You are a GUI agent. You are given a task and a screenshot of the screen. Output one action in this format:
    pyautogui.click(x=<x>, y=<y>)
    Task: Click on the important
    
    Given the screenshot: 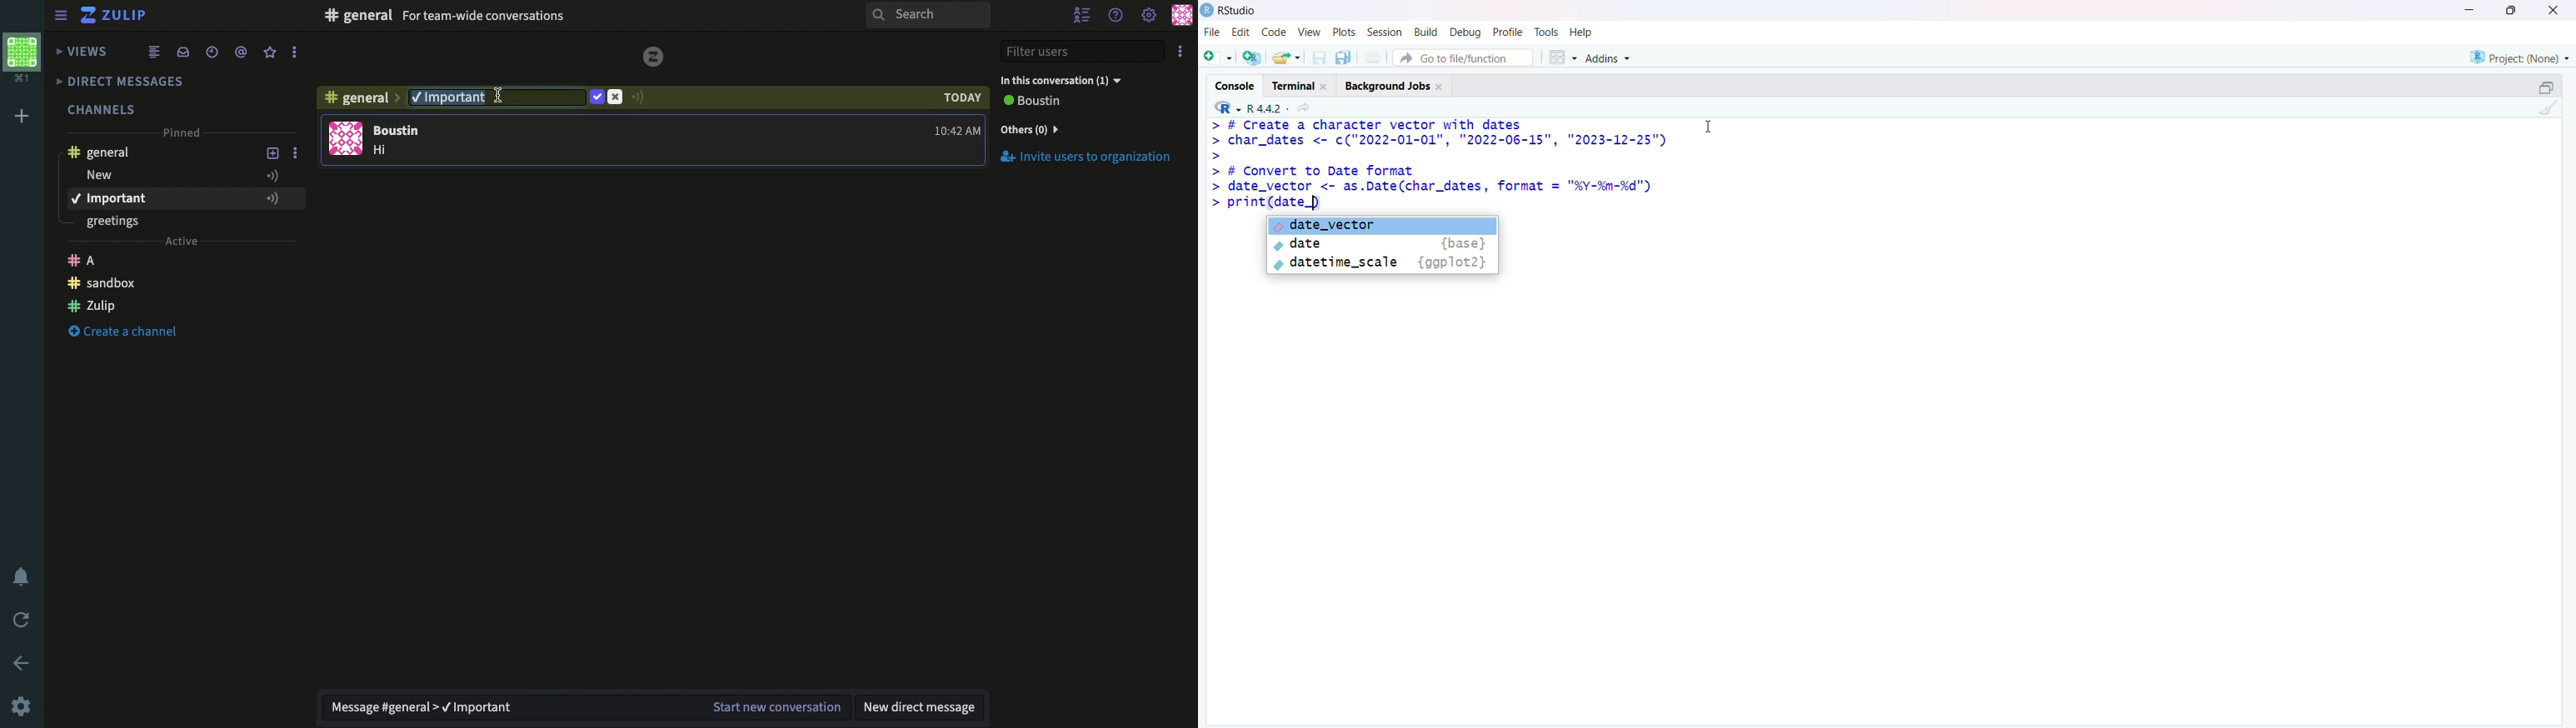 What is the action you would take?
    pyautogui.click(x=161, y=198)
    